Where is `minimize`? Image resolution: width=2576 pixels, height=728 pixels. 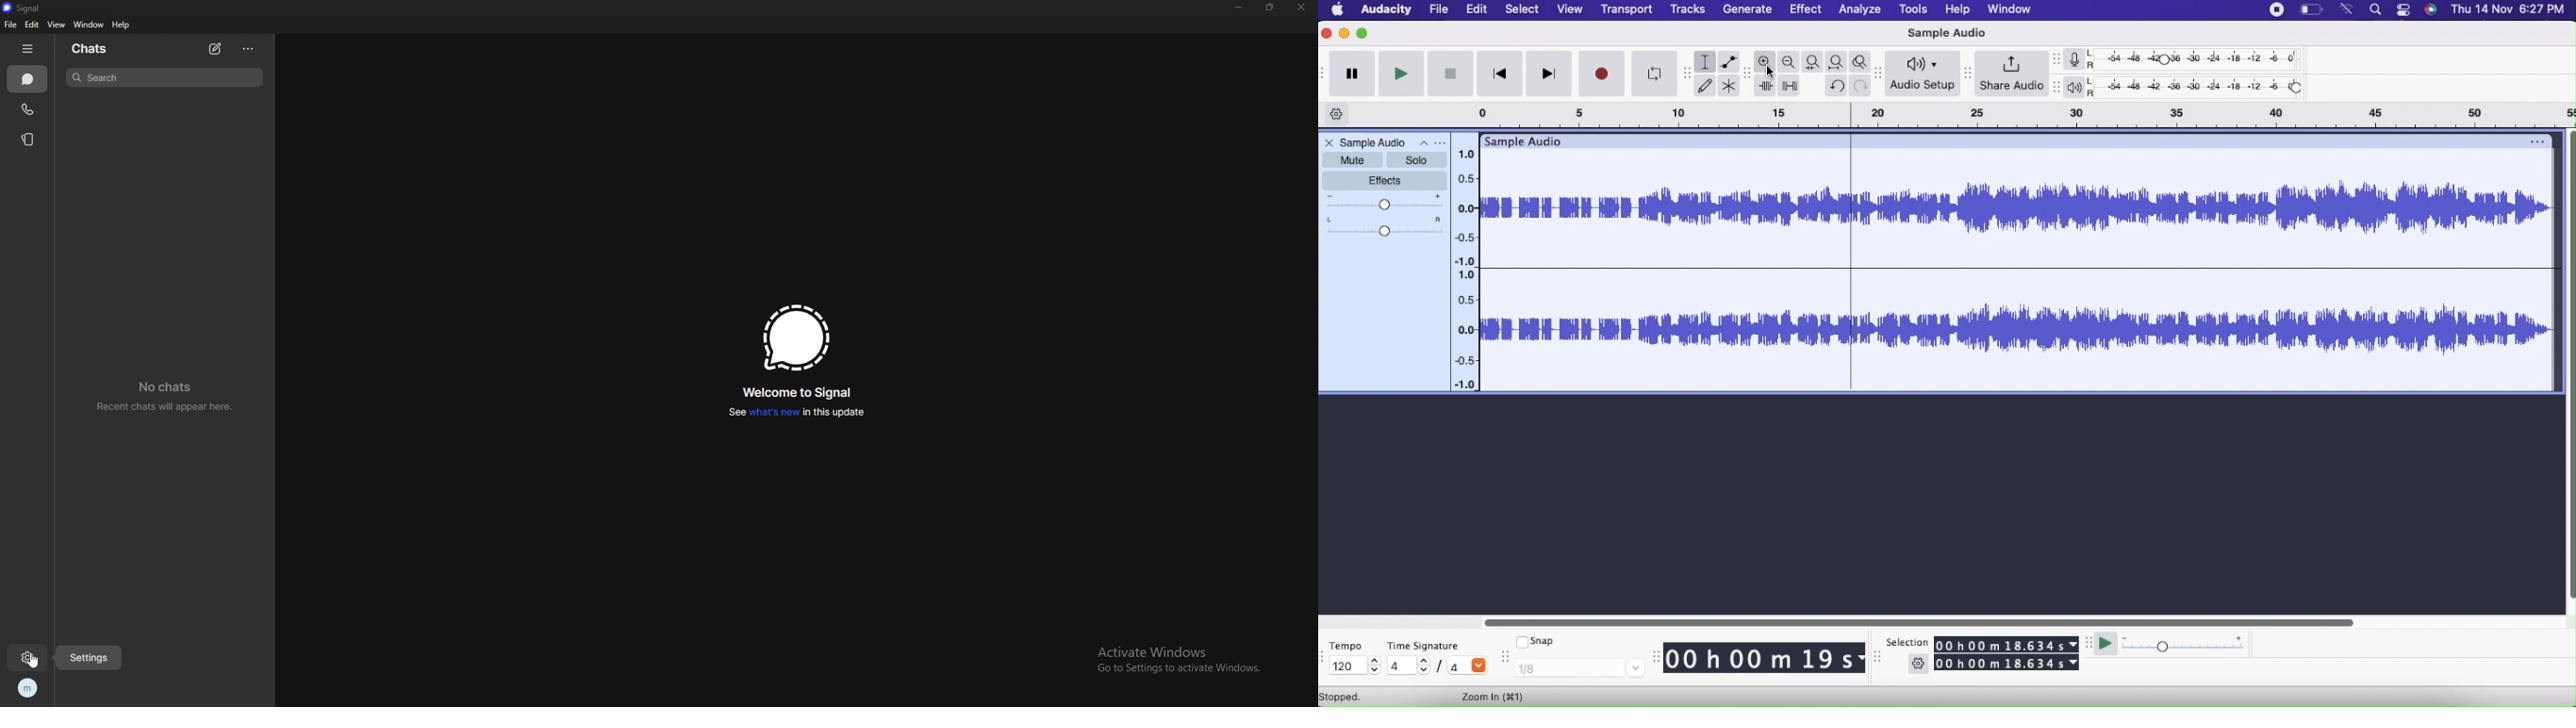 minimize is located at coordinates (1239, 8).